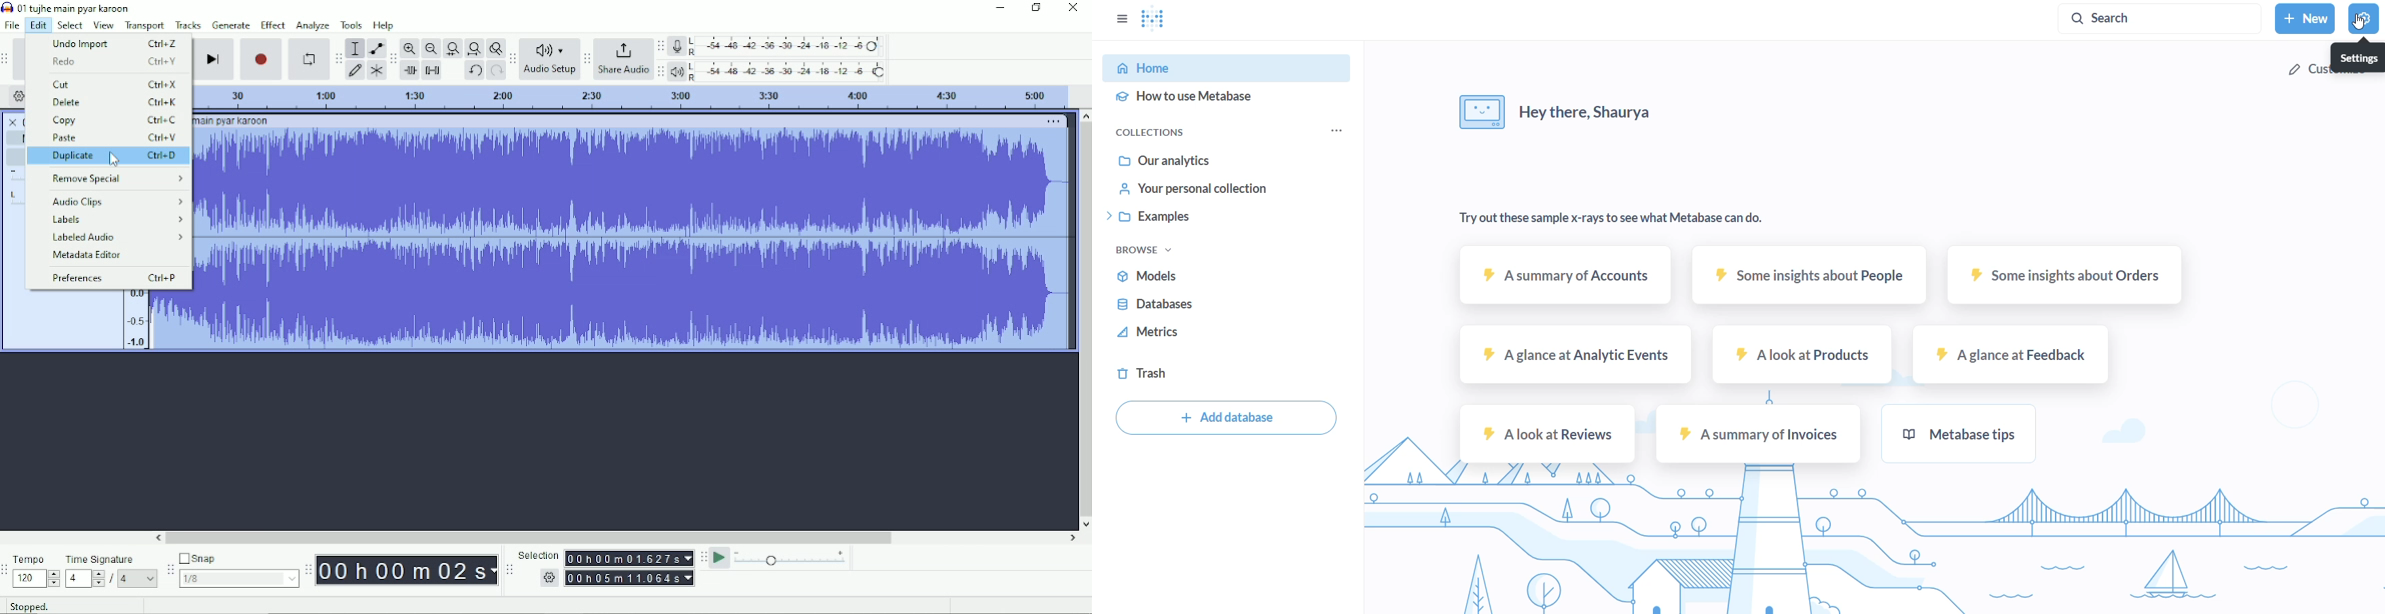 The width and height of the screenshot is (2408, 616). Describe the element at coordinates (778, 71) in the screenshot. I see `Playback meter` at that location.